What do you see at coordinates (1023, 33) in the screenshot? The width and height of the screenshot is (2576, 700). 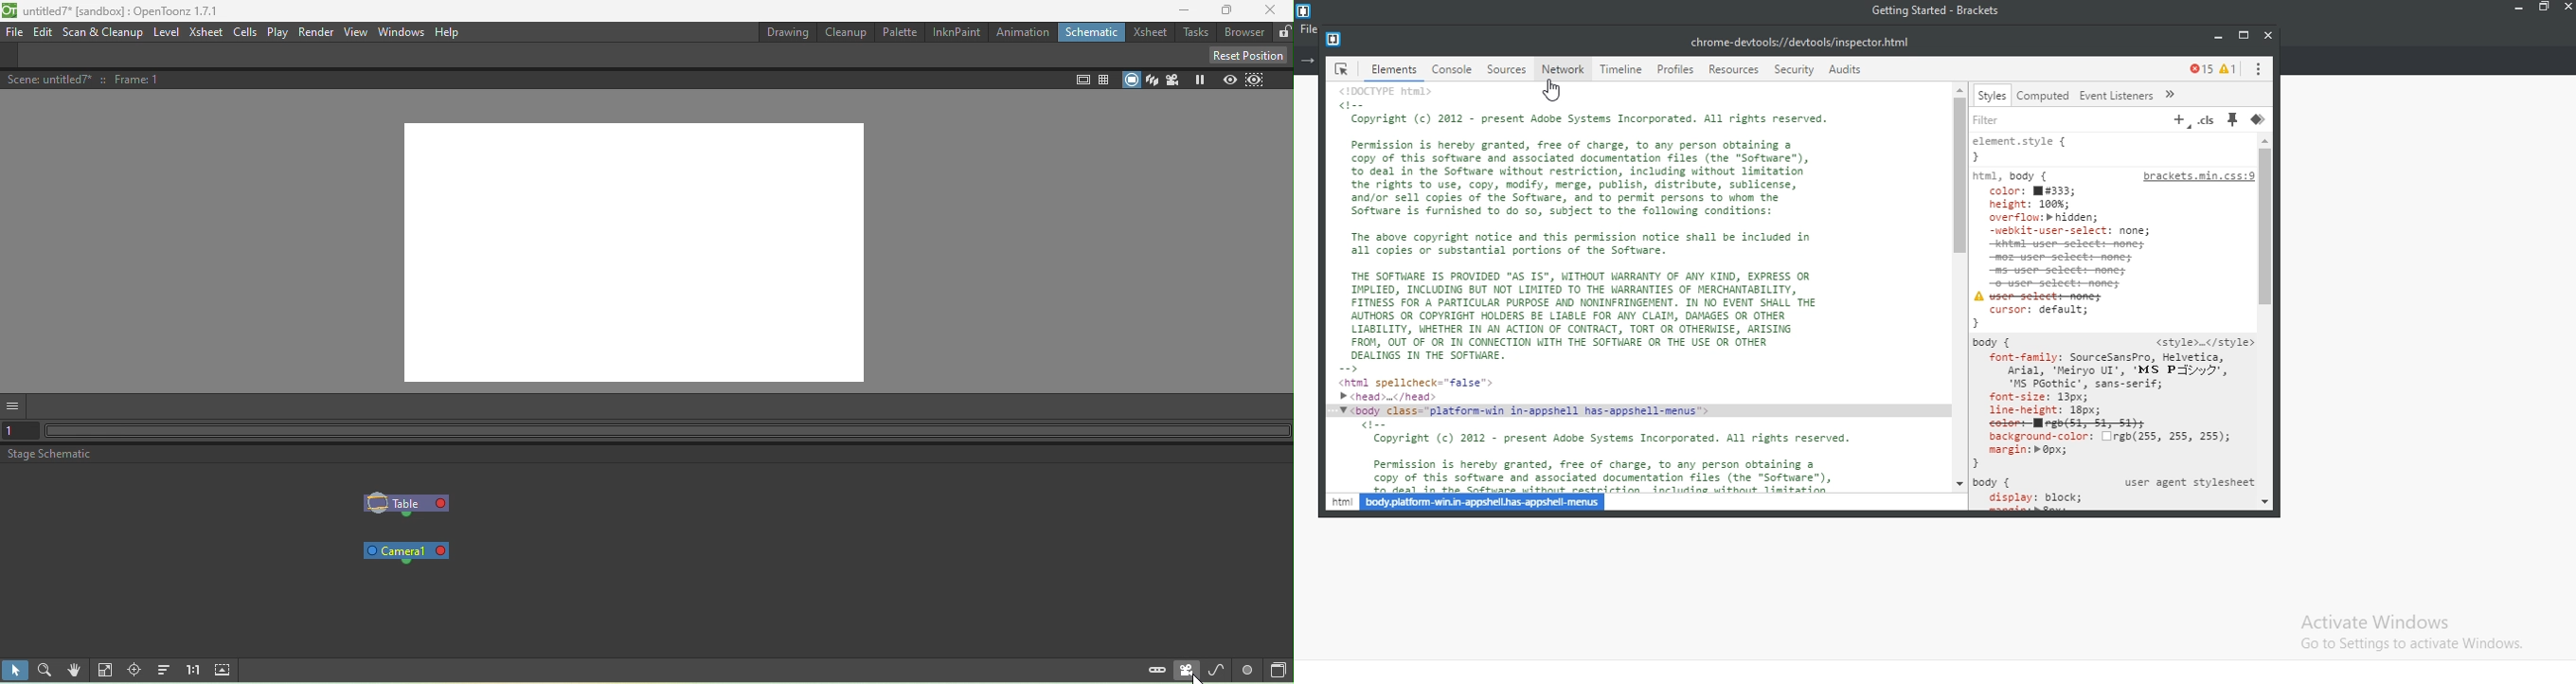 I see `Animation` at bounding box center [1023, 33].